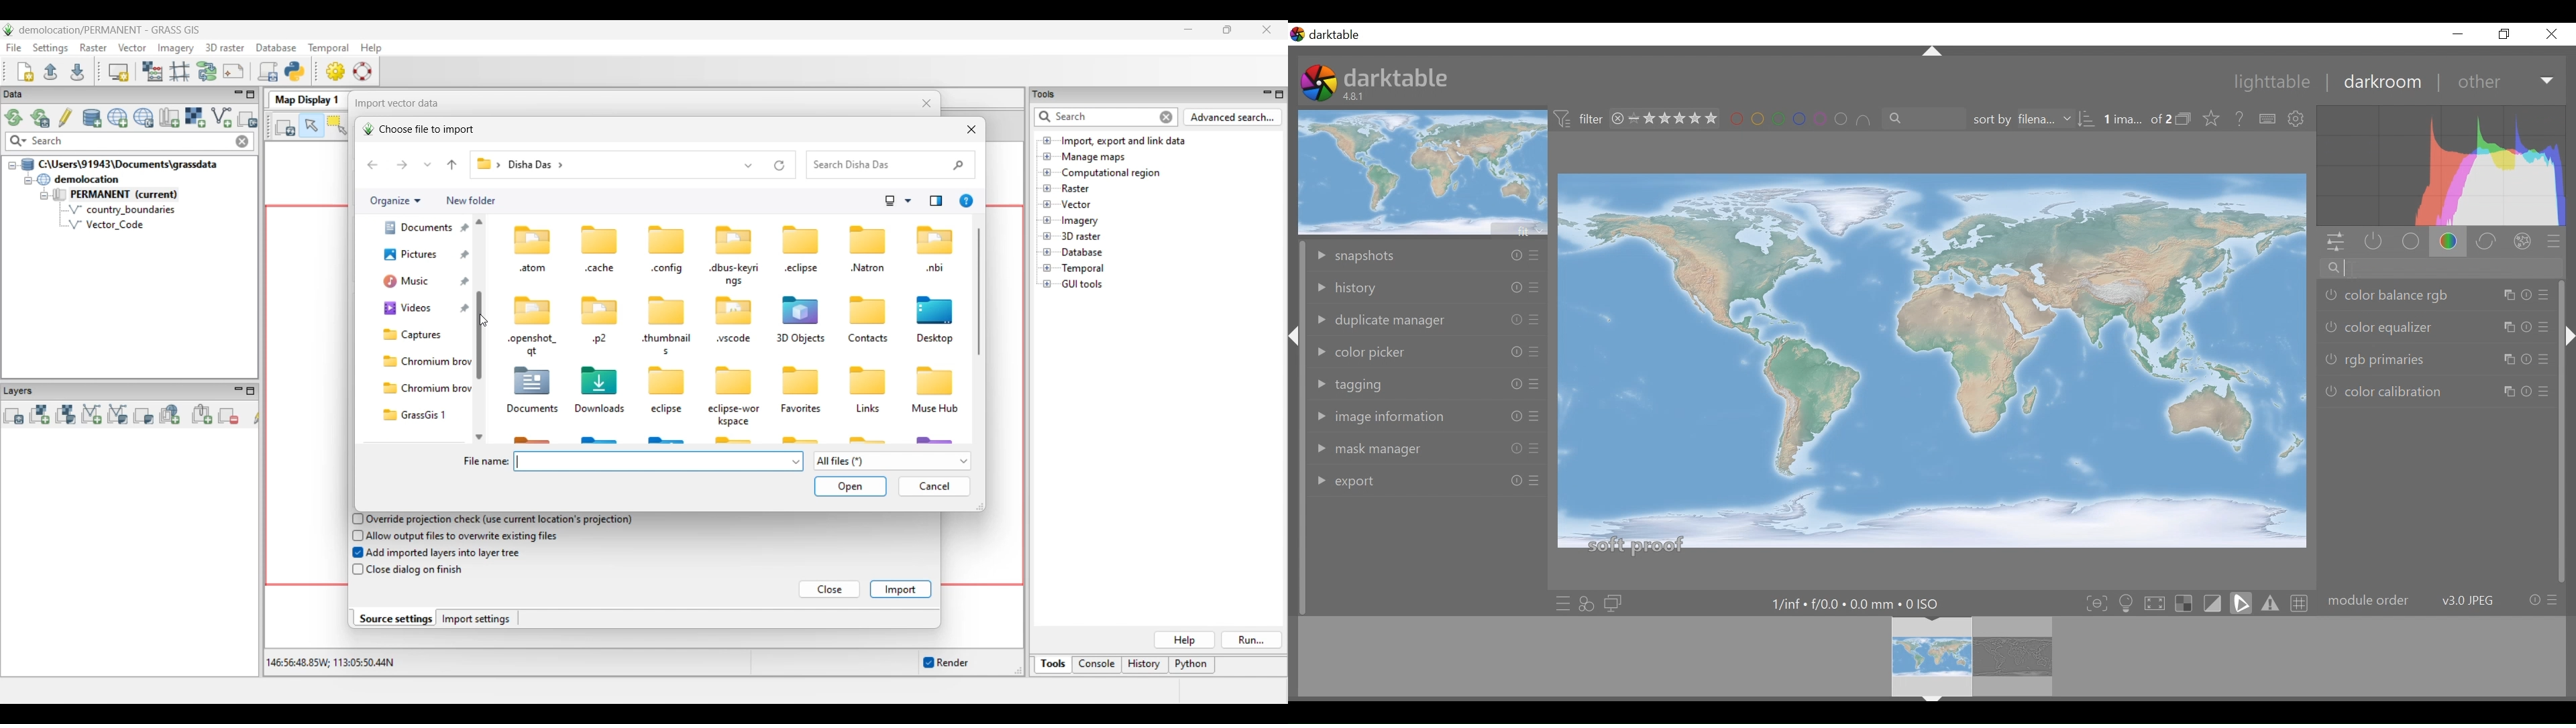 This screenshot has width=2576, height=728. Describe the element at coordinates (2446, 166) in the screenshot. I see `Histogram` at that location.